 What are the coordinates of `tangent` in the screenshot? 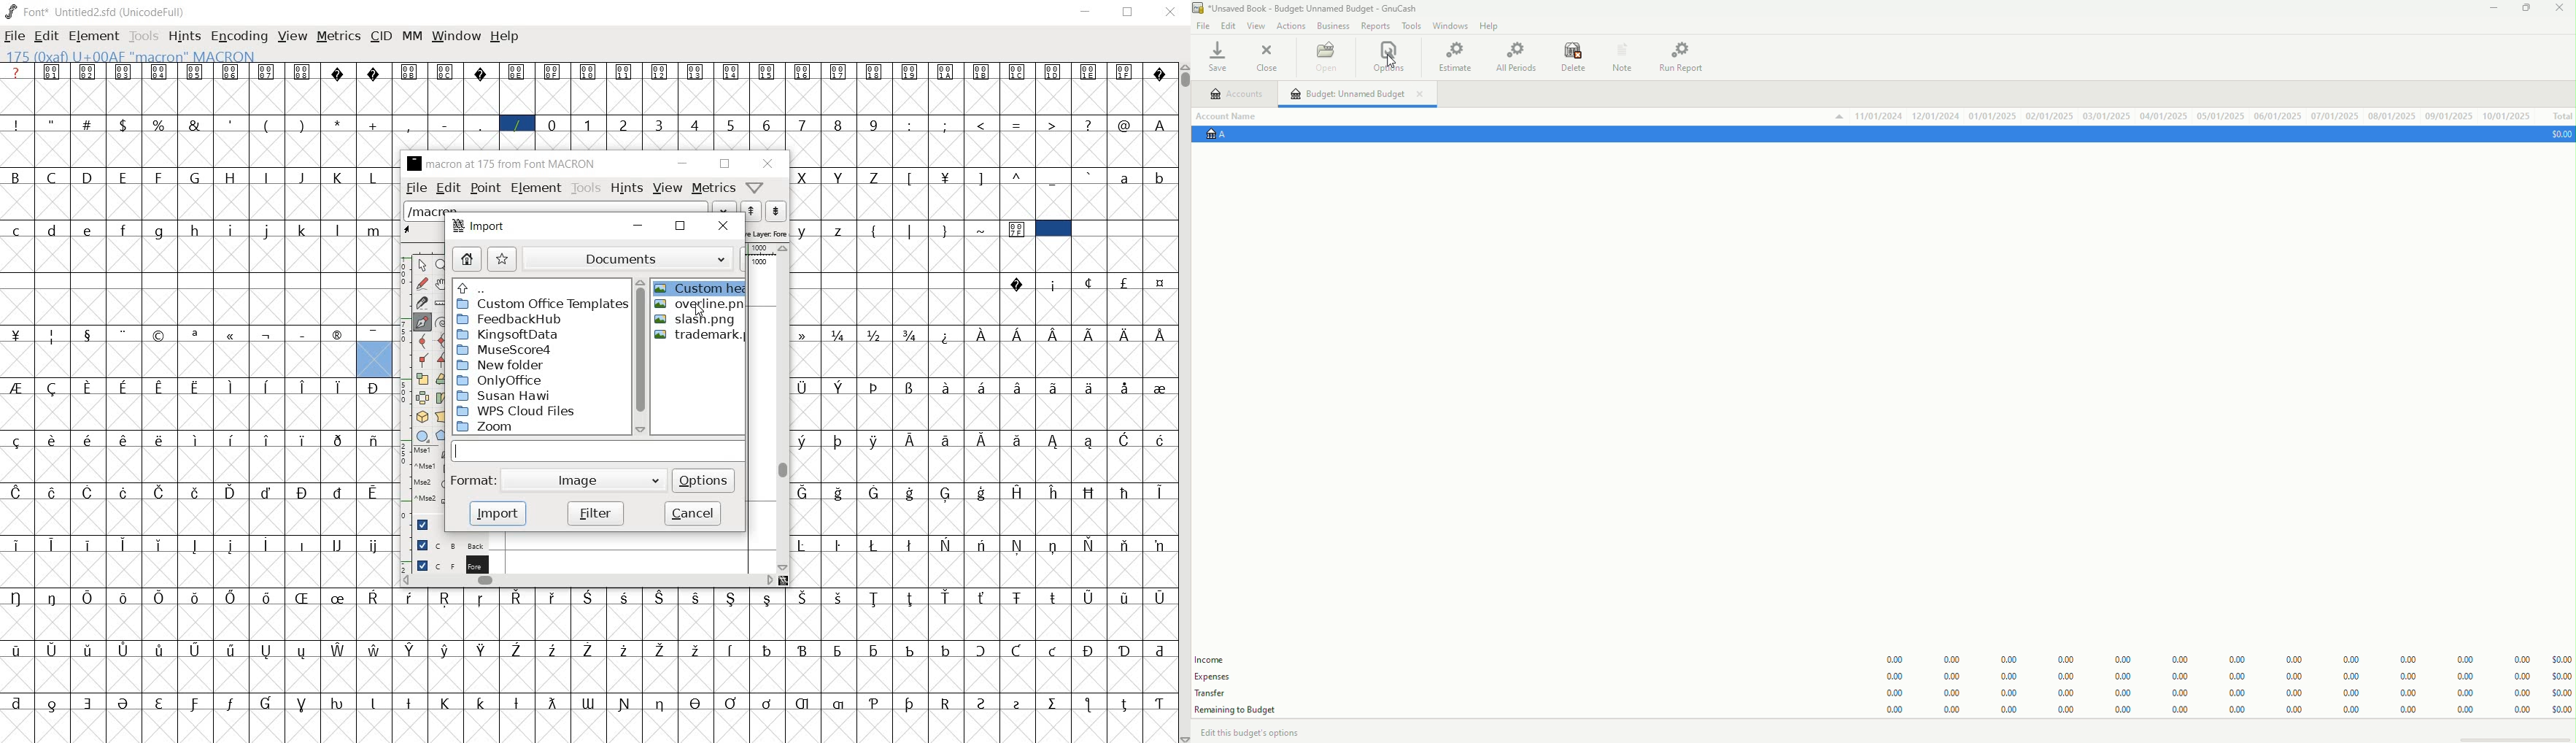 It's located at (439, 360).